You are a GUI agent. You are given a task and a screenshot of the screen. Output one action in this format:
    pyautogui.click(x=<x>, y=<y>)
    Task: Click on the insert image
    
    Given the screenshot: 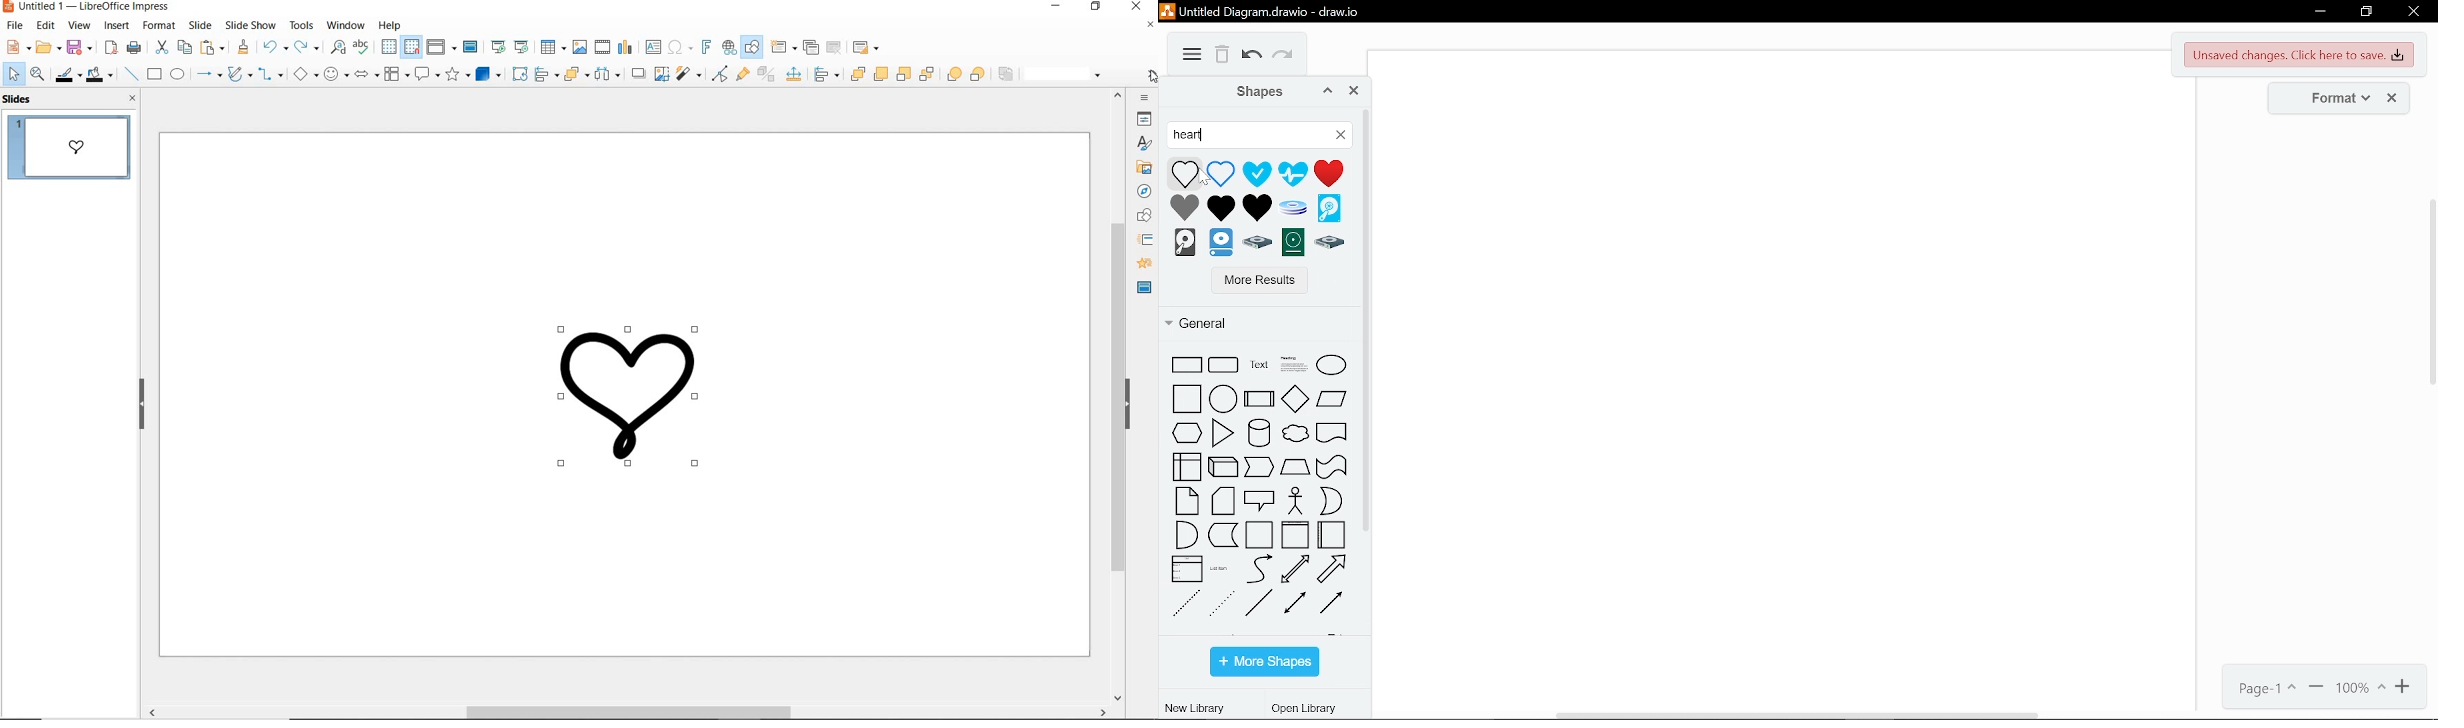 What is the action you would take?
    pyautogui.click(x=579, y=47)
    